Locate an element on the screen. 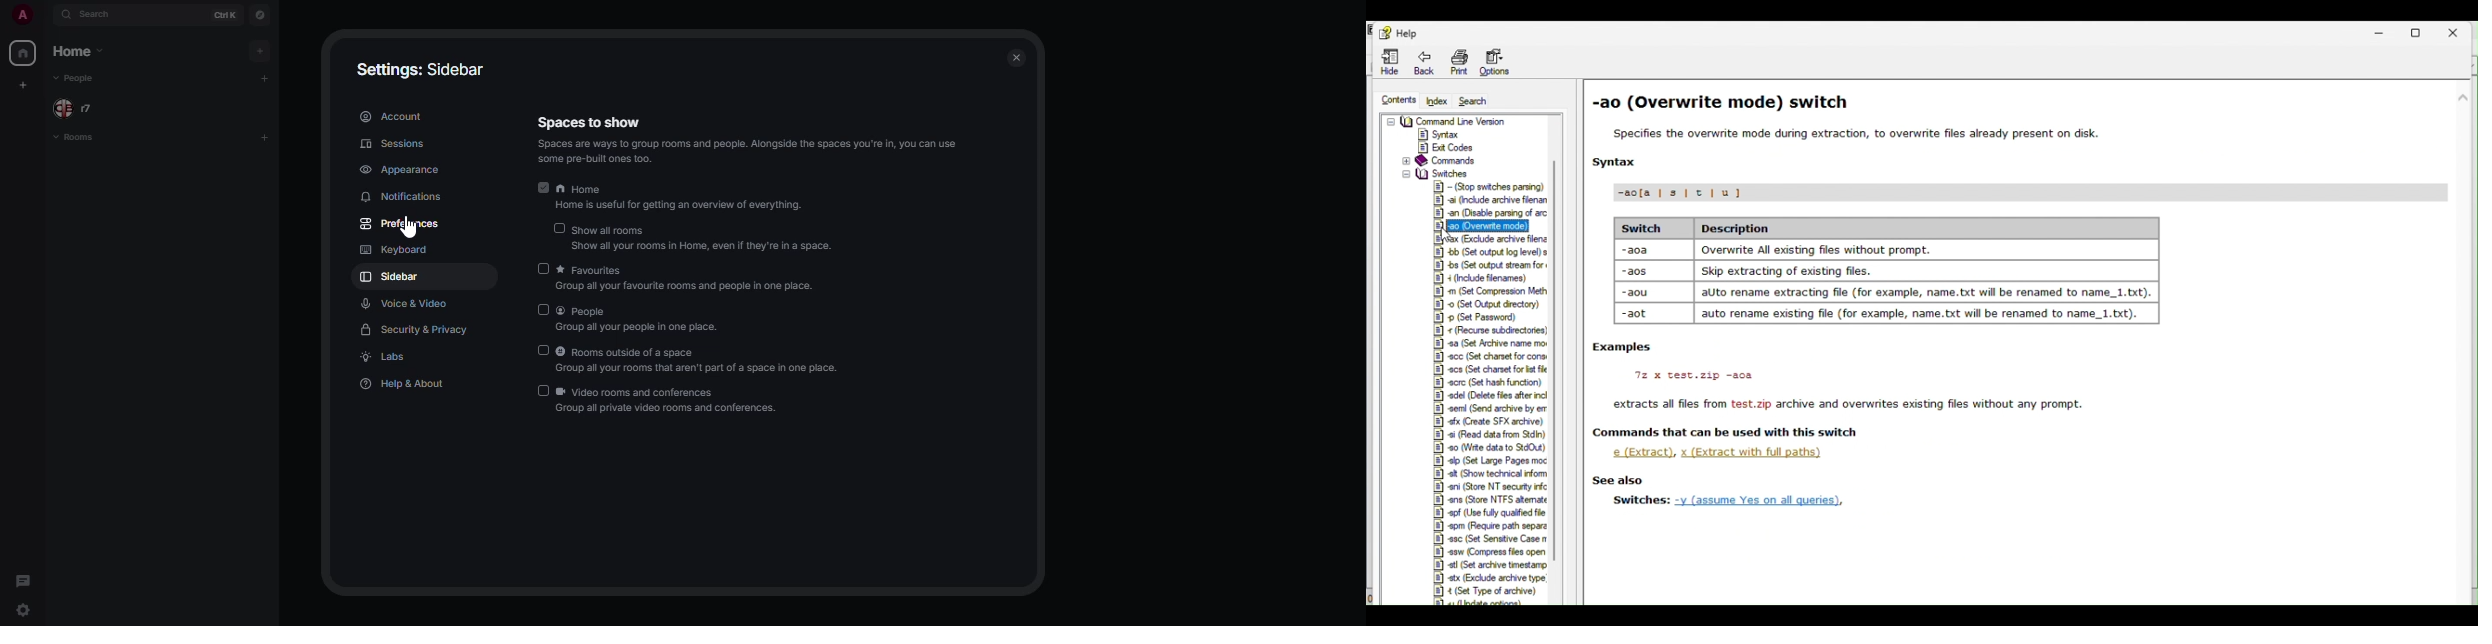  5] semi (Send archive by er is located at coordinates (1491, 410).